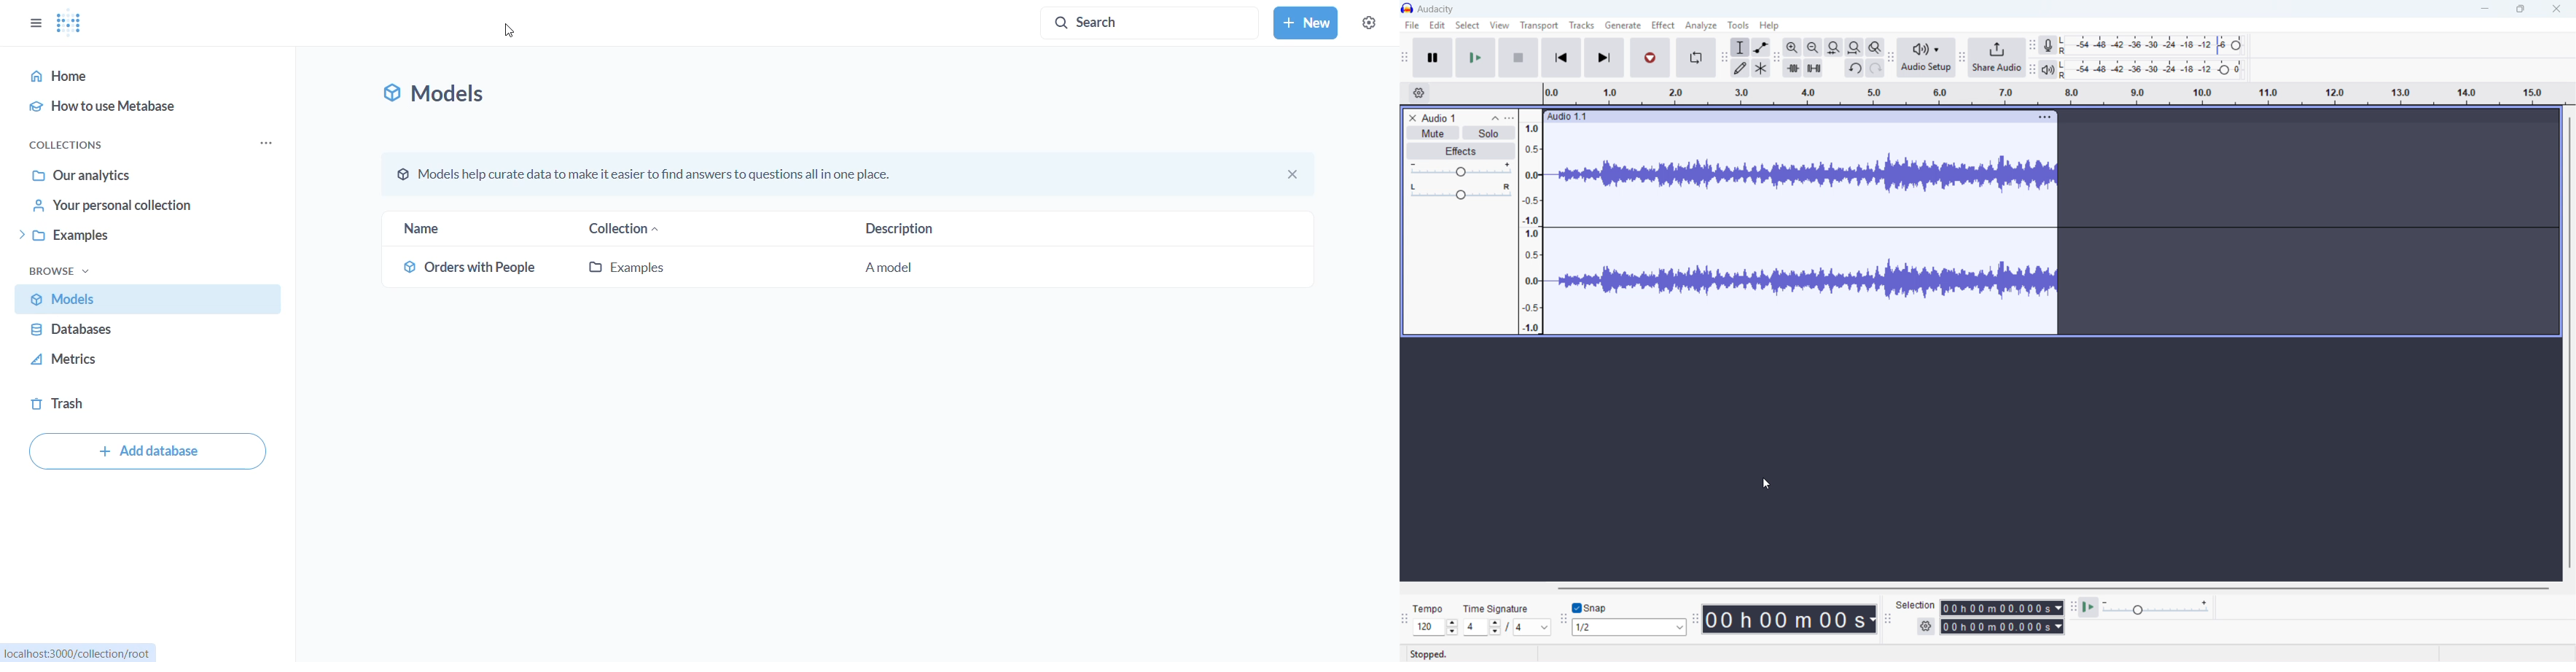  Describe the element at coordinates (1776, 58) in the screenshot. I see `Edit toolbar ` at that location.